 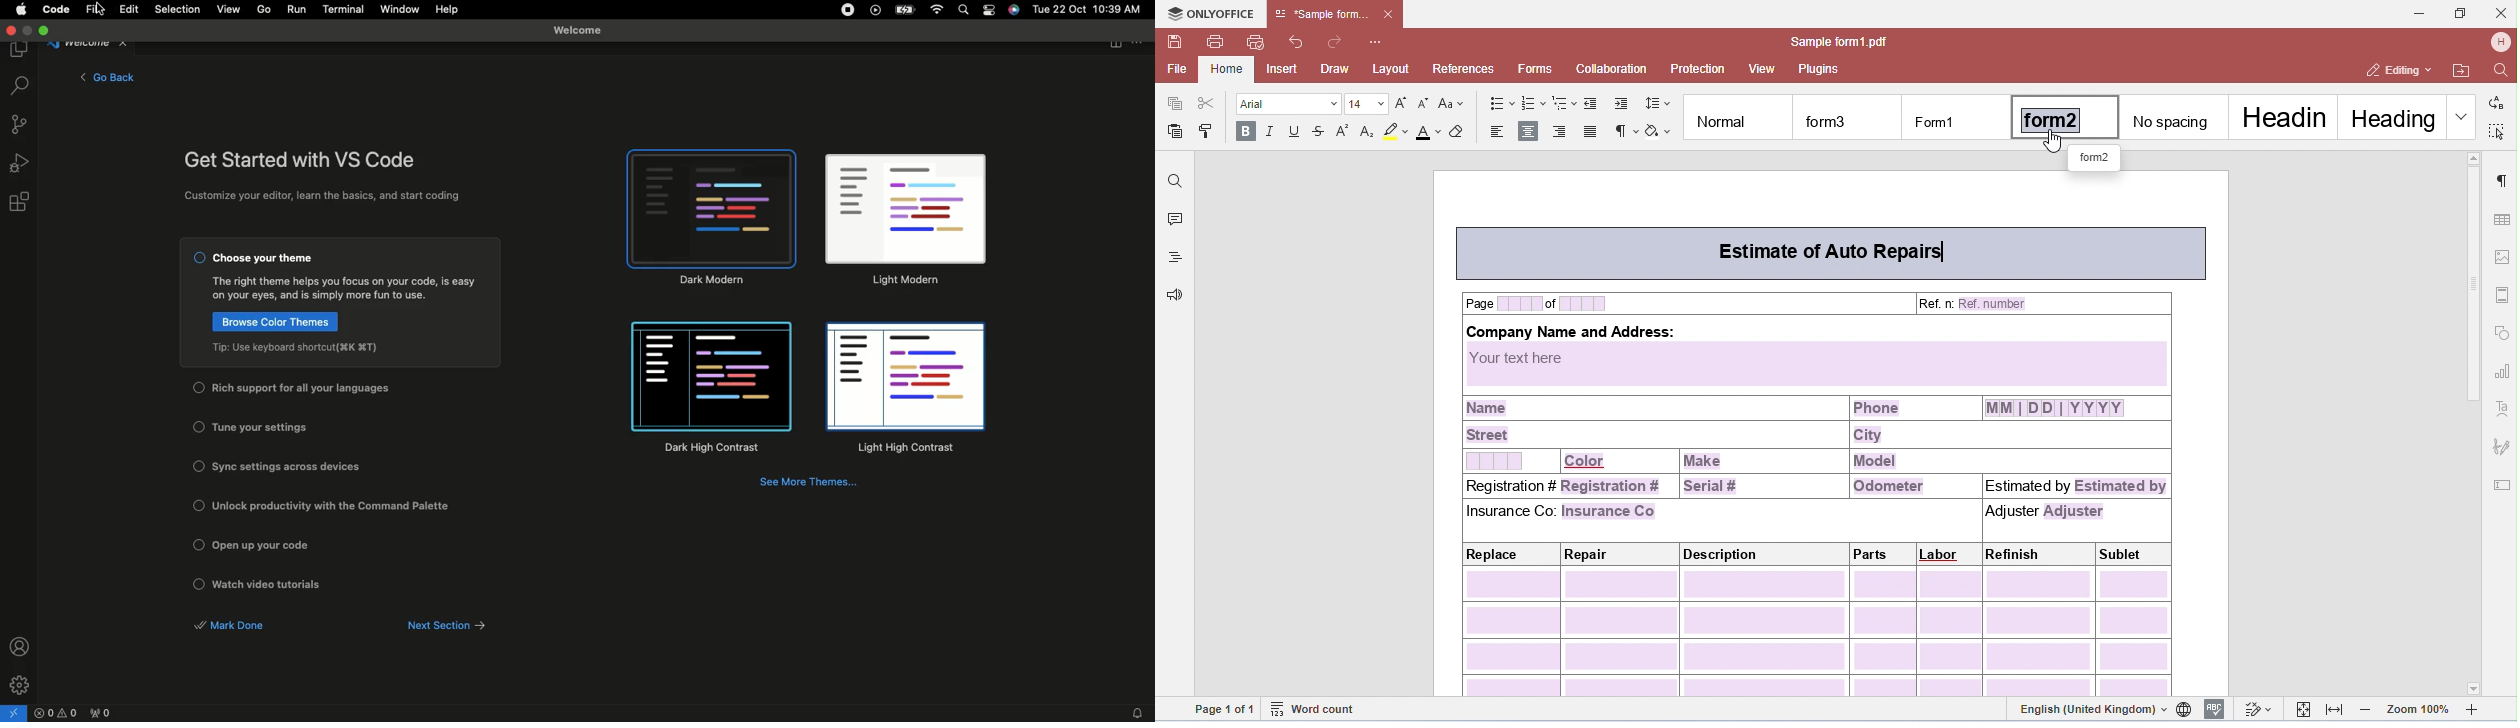 What do you see at coordinates (21, 683) in the screenshot?
I see `Manage` at bounding box center [21, 683].